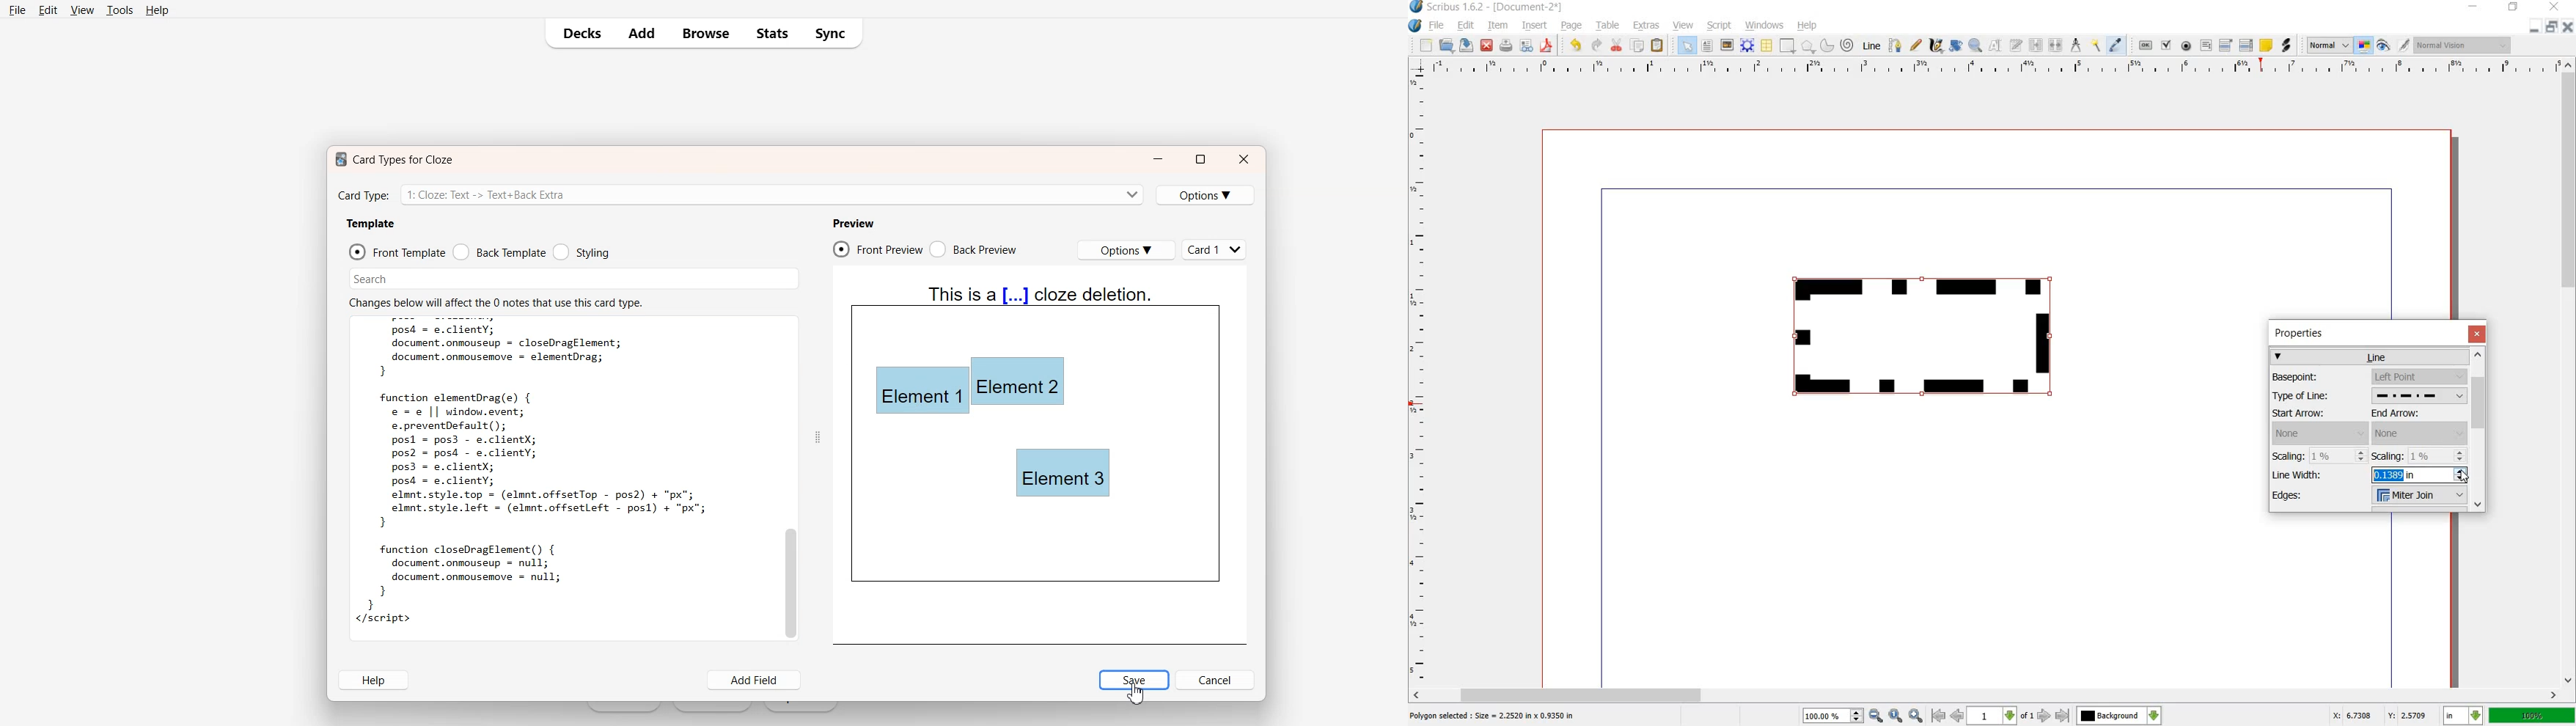  I want to click on SHAPE, so click(1787, 45).